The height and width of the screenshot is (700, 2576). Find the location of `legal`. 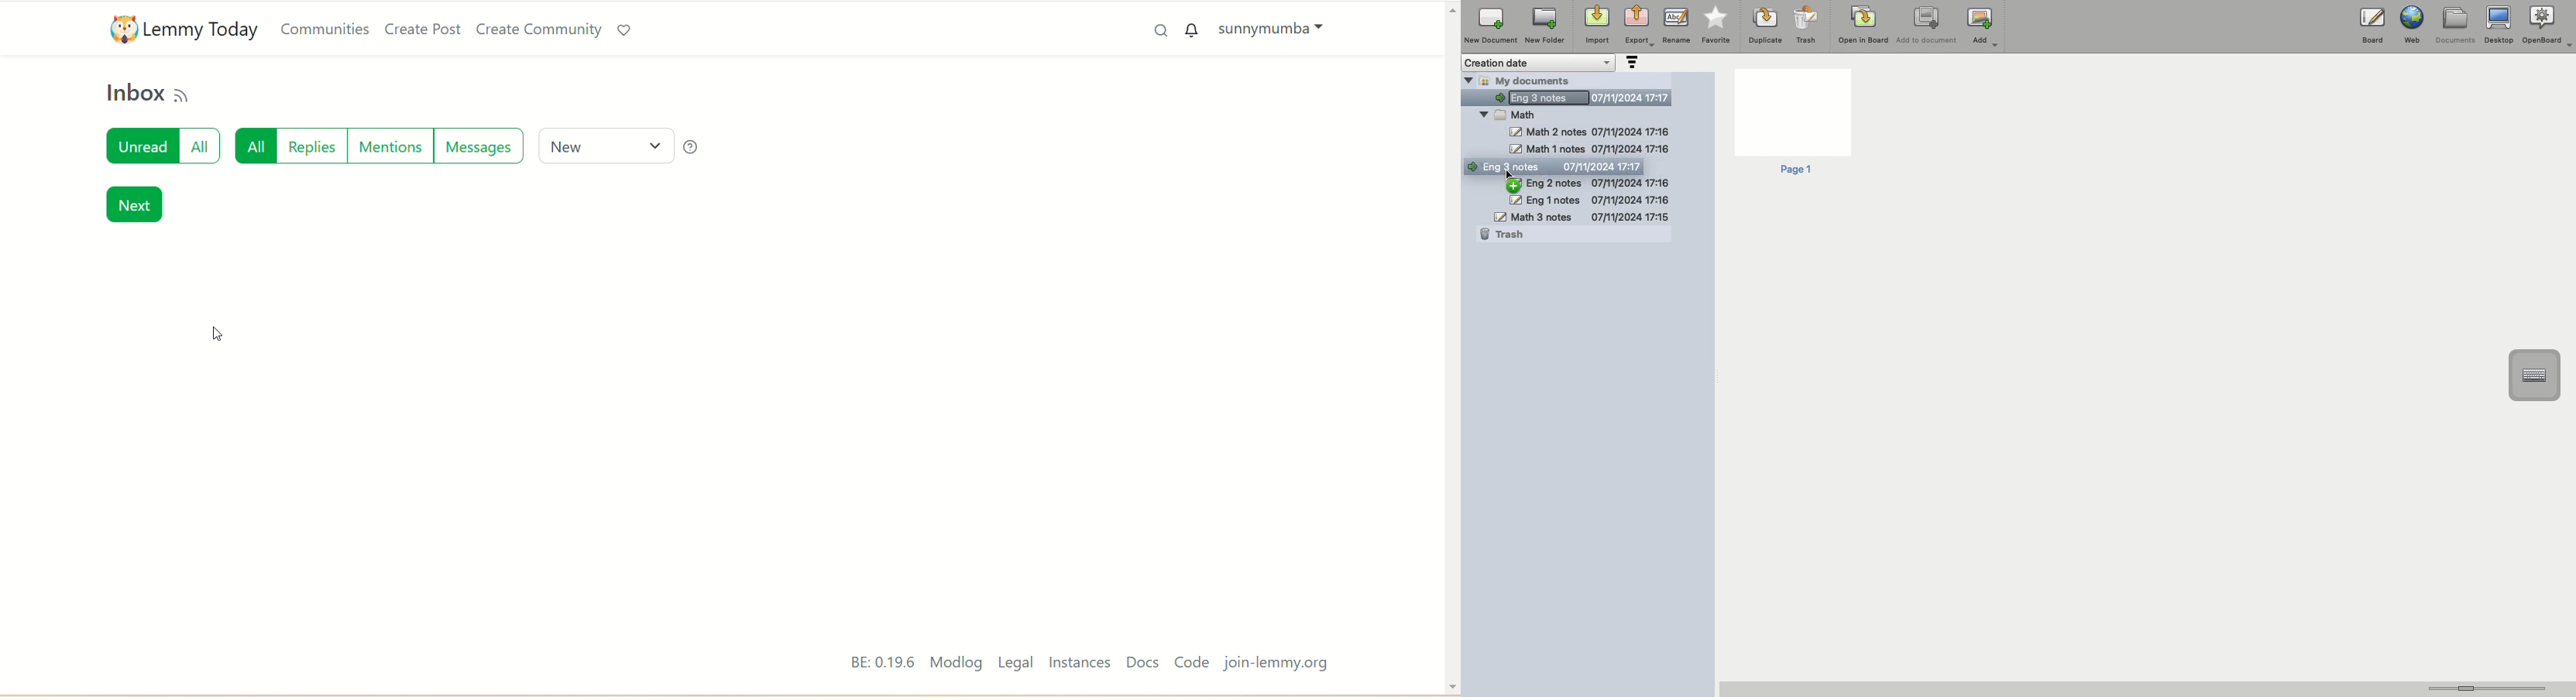

legal is located at coordinates (1016, 663).